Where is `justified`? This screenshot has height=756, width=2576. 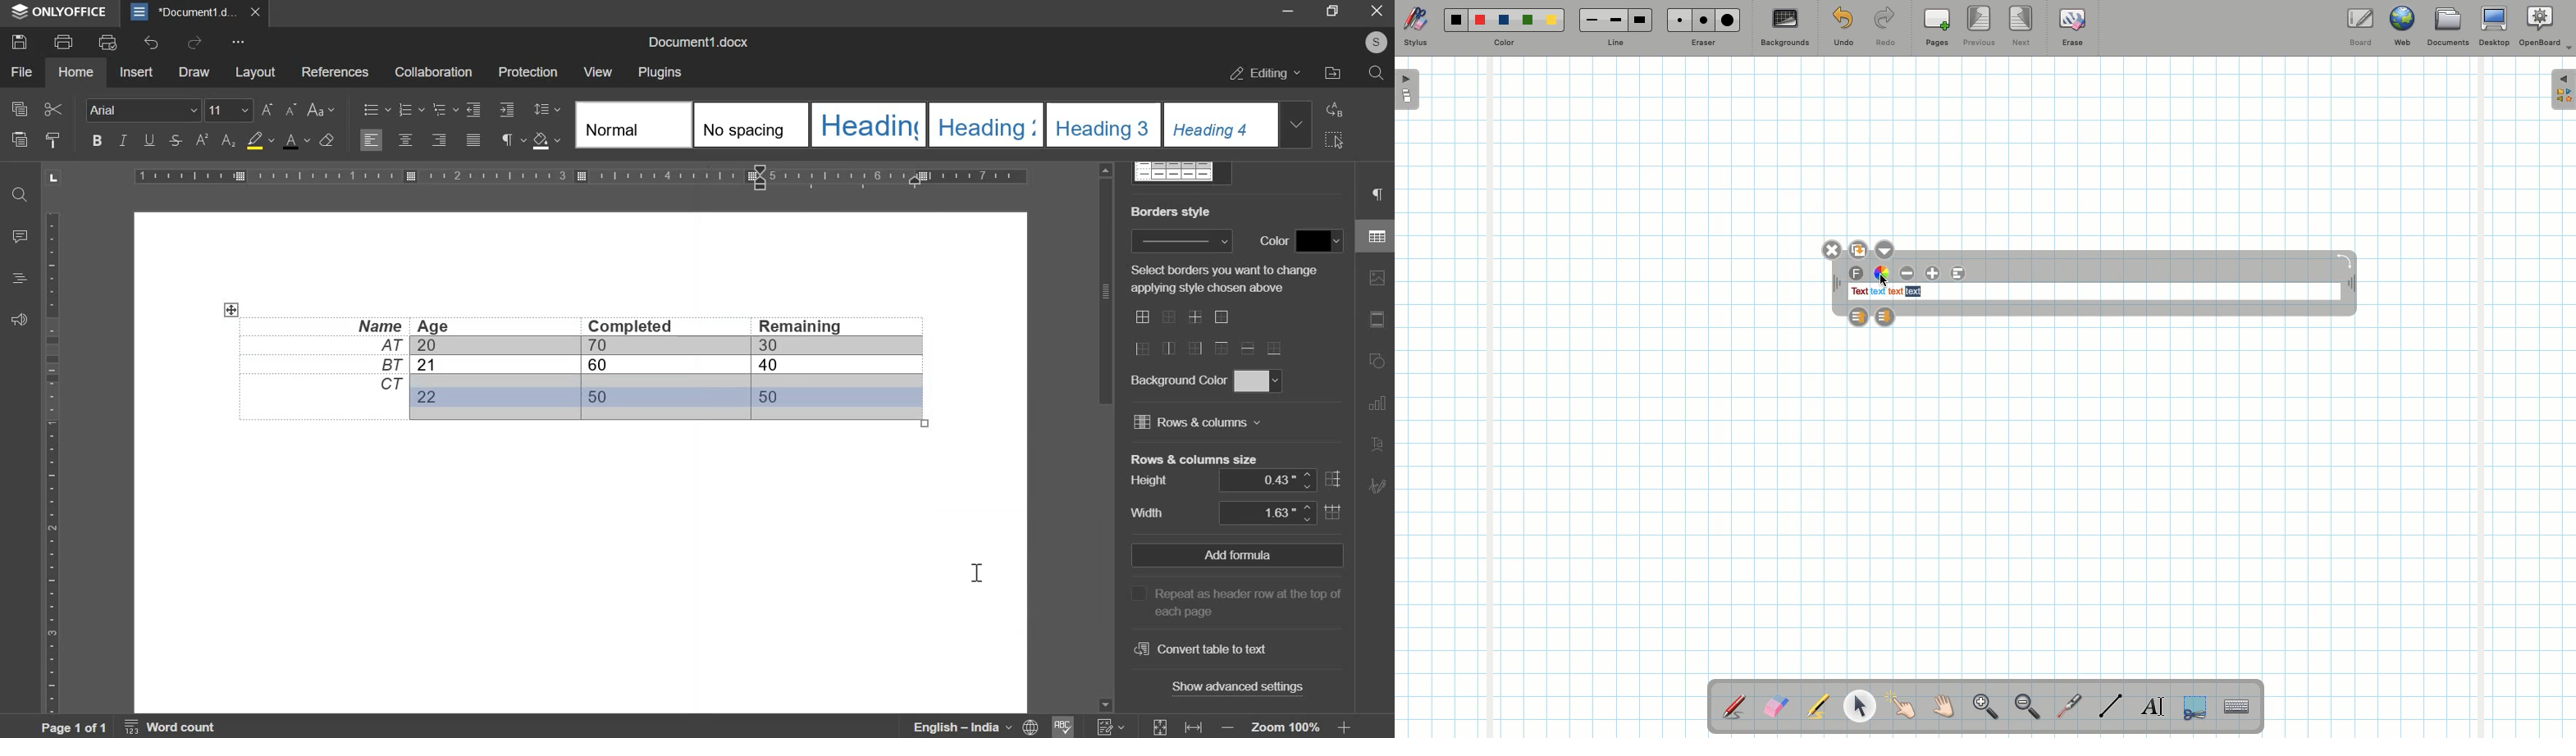
justified is located at coordinates (474, 141).